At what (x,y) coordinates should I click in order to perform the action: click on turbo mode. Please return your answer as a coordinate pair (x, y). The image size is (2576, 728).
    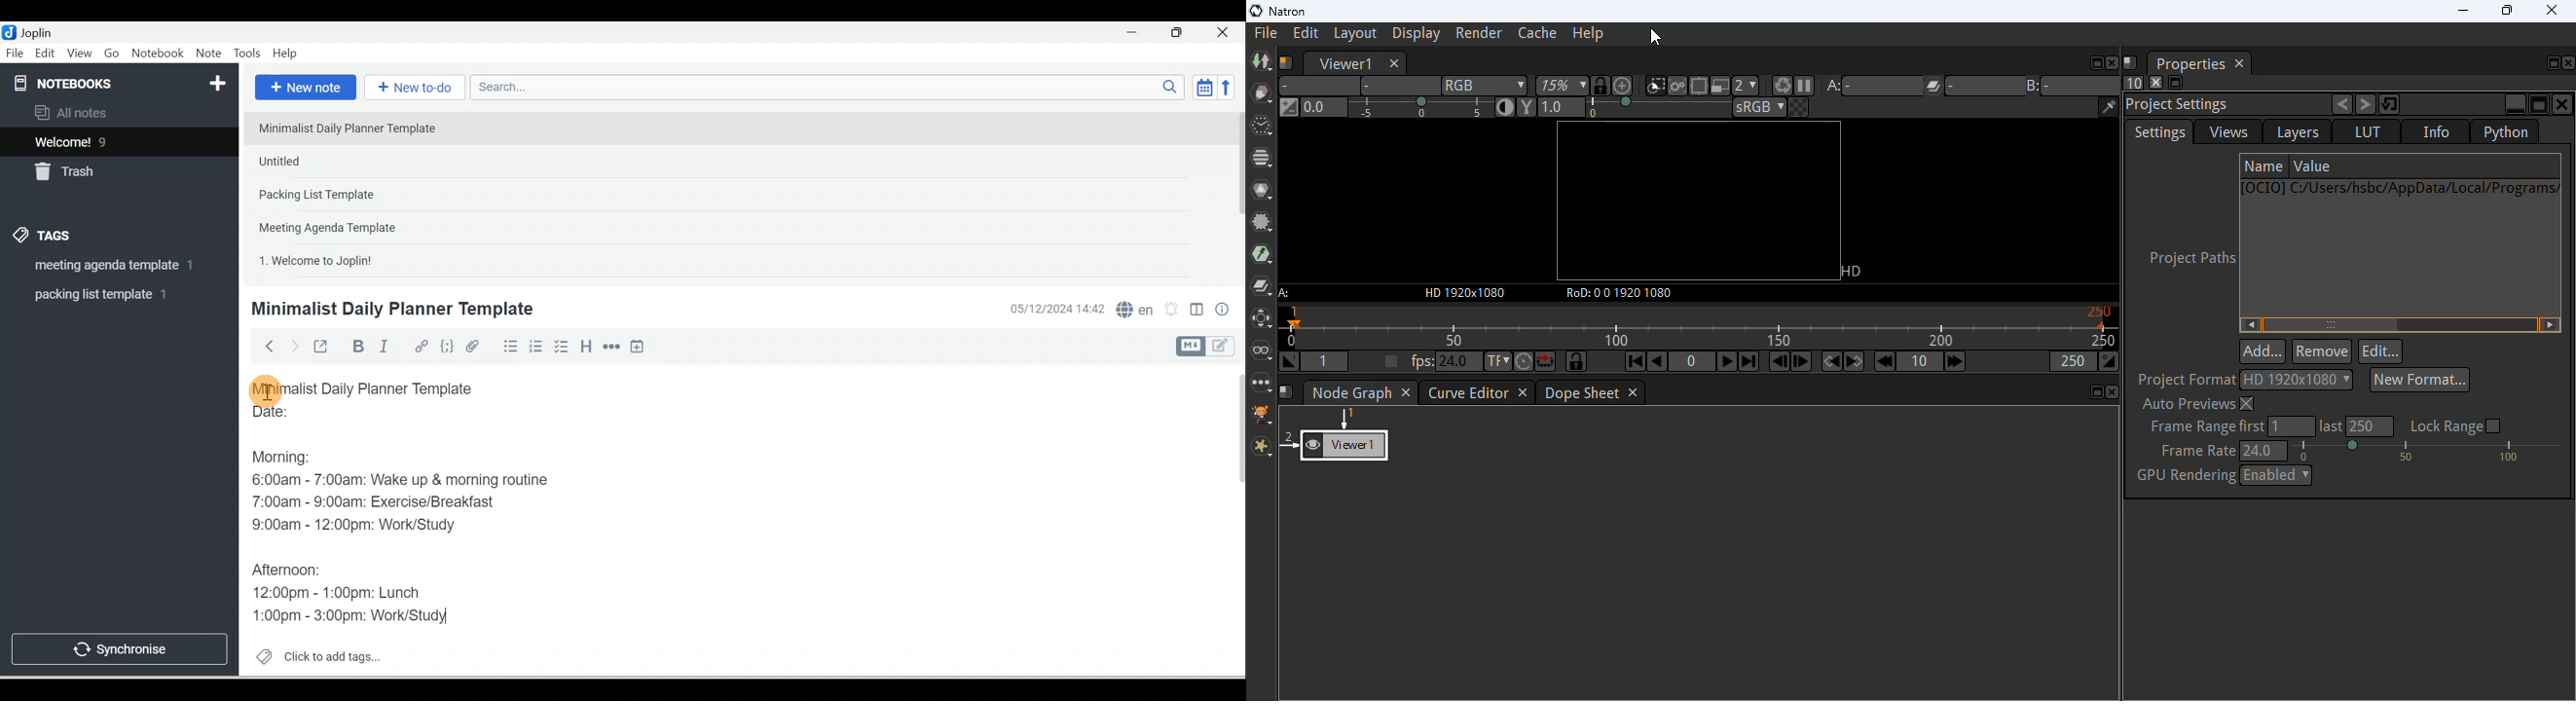
    Looking at the image, I should click on (1523, 361).